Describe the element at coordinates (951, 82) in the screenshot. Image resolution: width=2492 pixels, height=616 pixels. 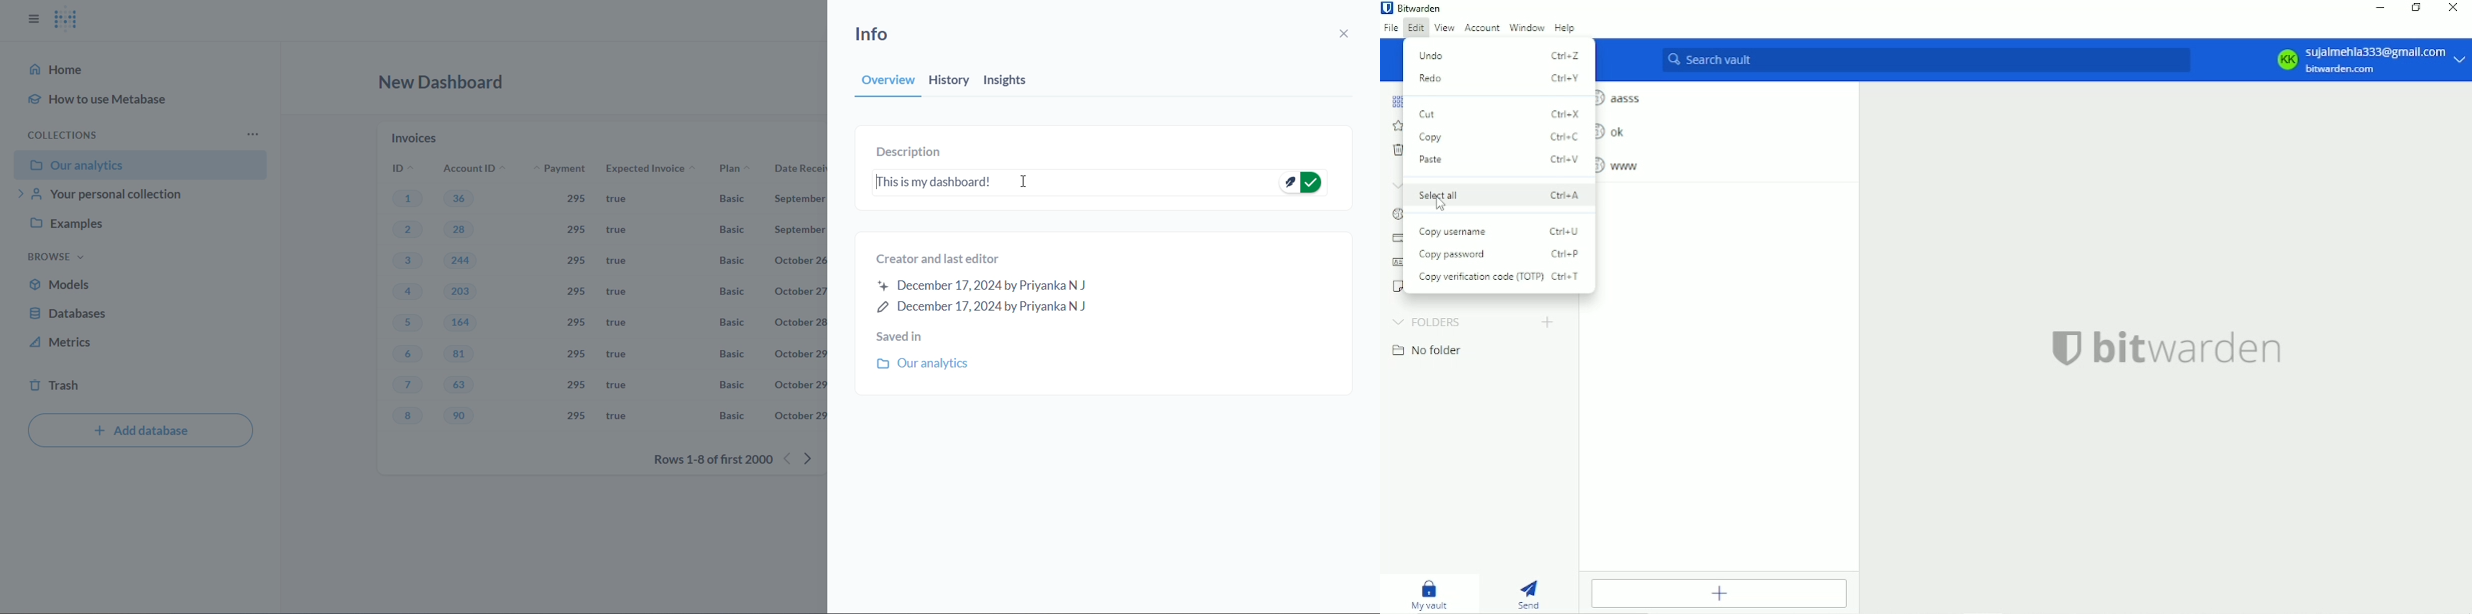
I see `history` at that location.